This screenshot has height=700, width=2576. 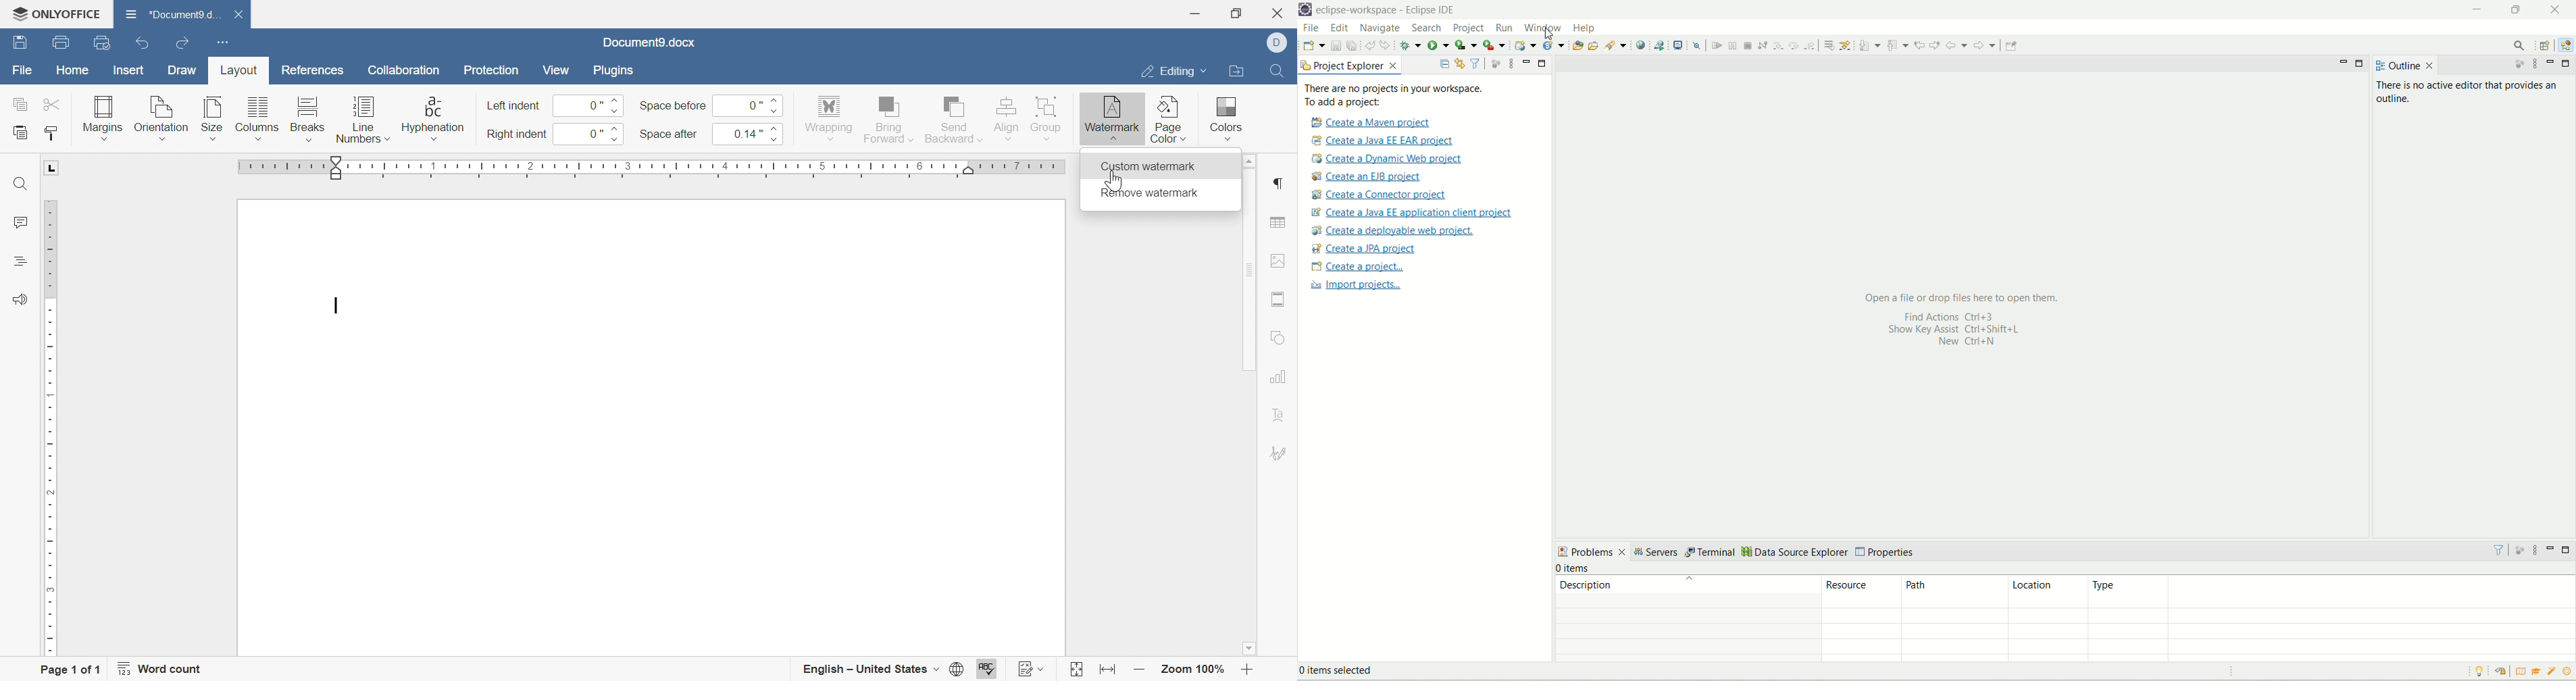 I want to click on dell, so click(x=1282, y=43).